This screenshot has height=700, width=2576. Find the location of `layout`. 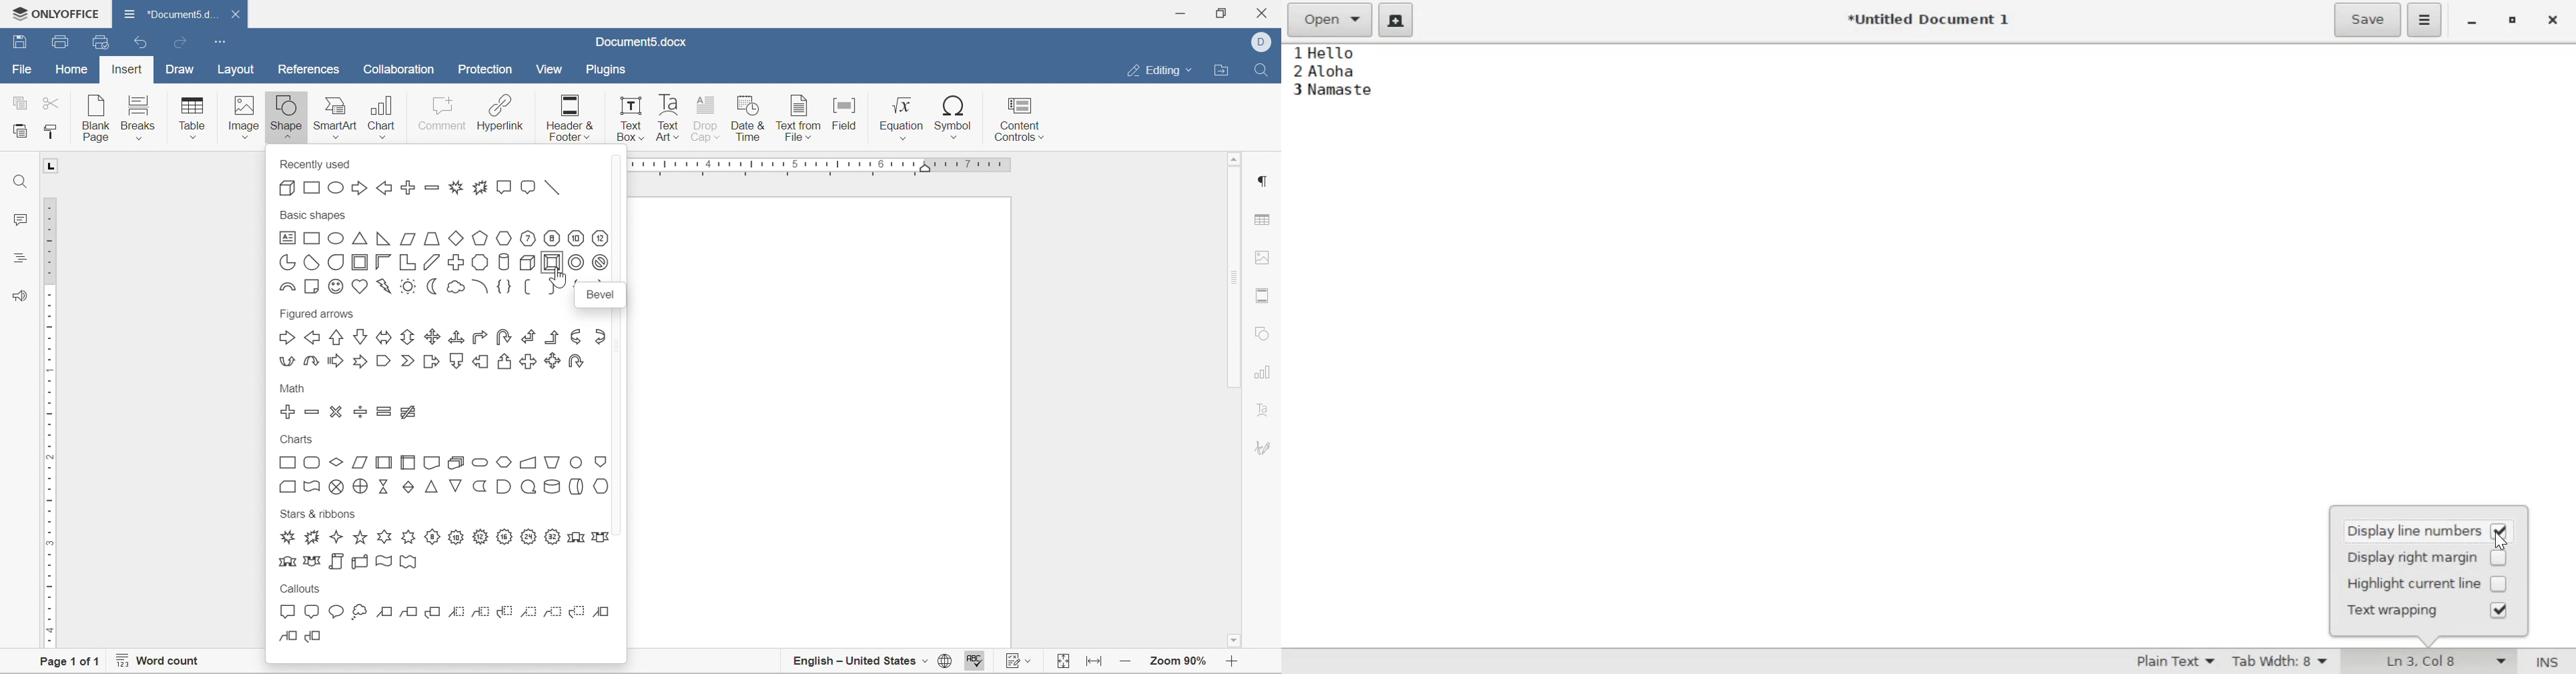

layout is located at coordinates (236, 70).